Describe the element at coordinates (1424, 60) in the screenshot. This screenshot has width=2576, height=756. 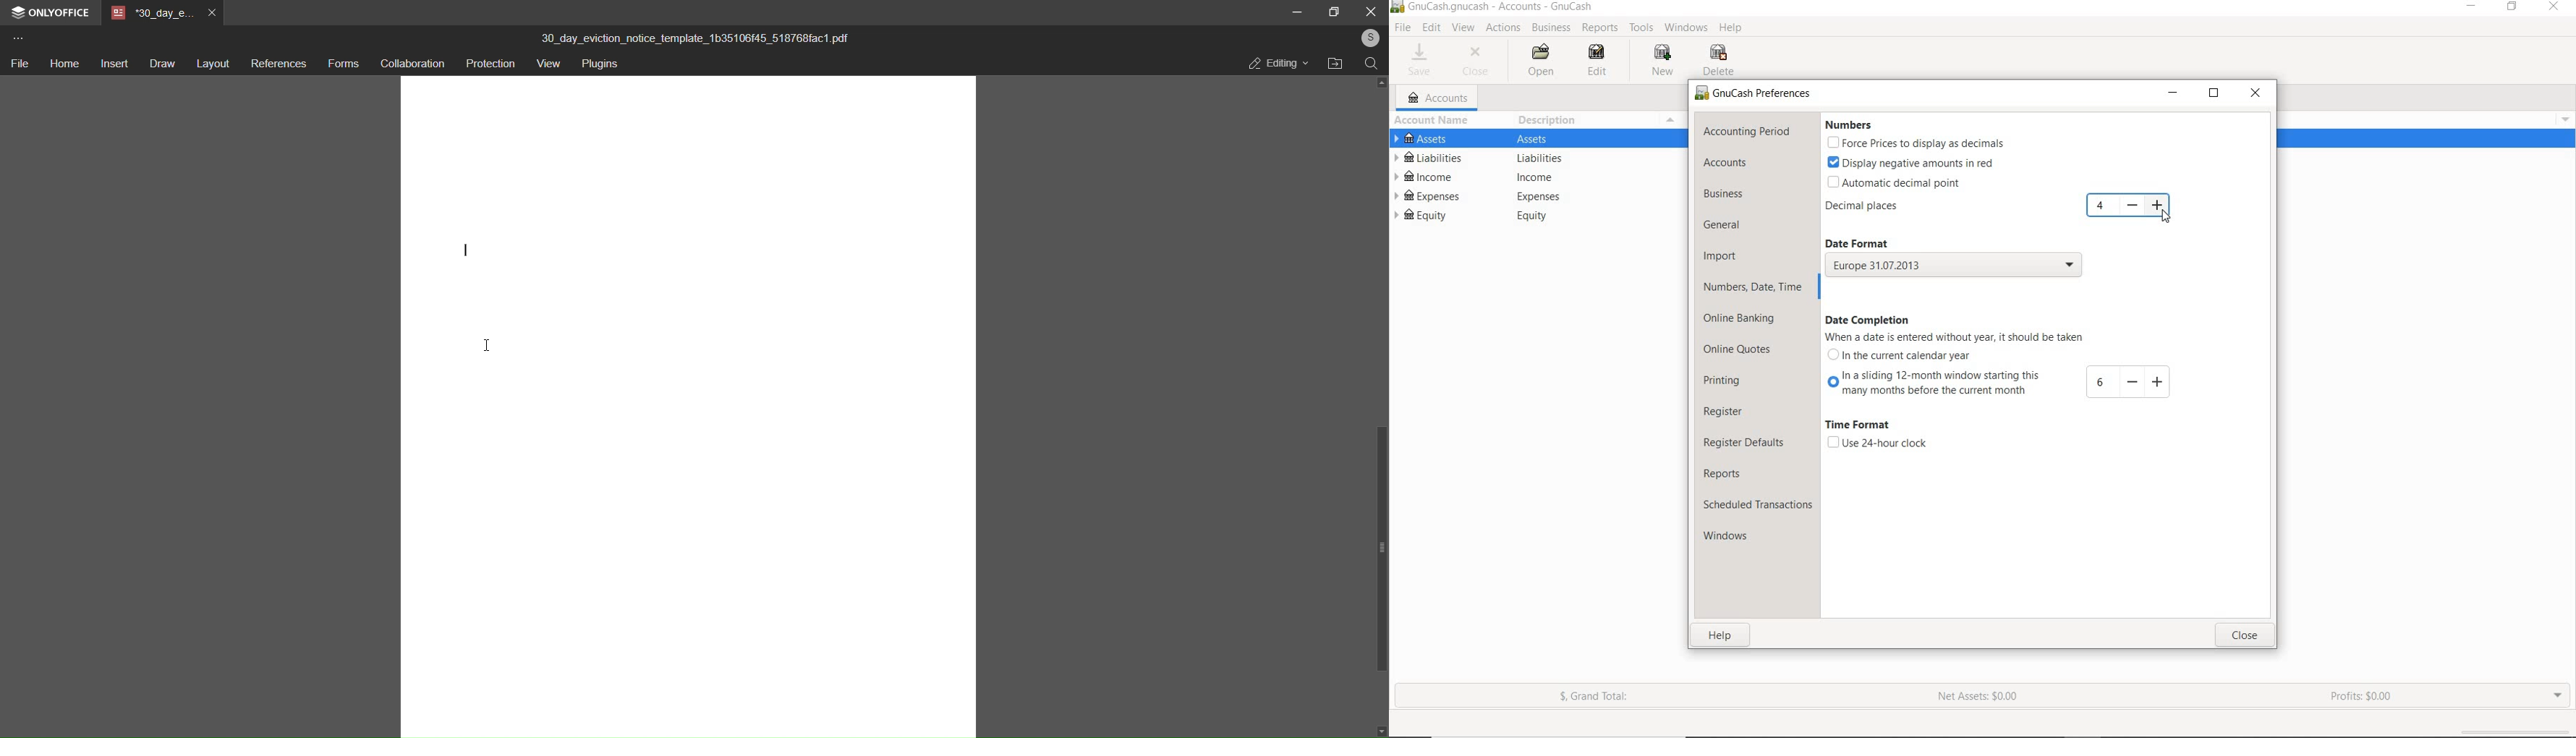
I see `SAVE` at that location.